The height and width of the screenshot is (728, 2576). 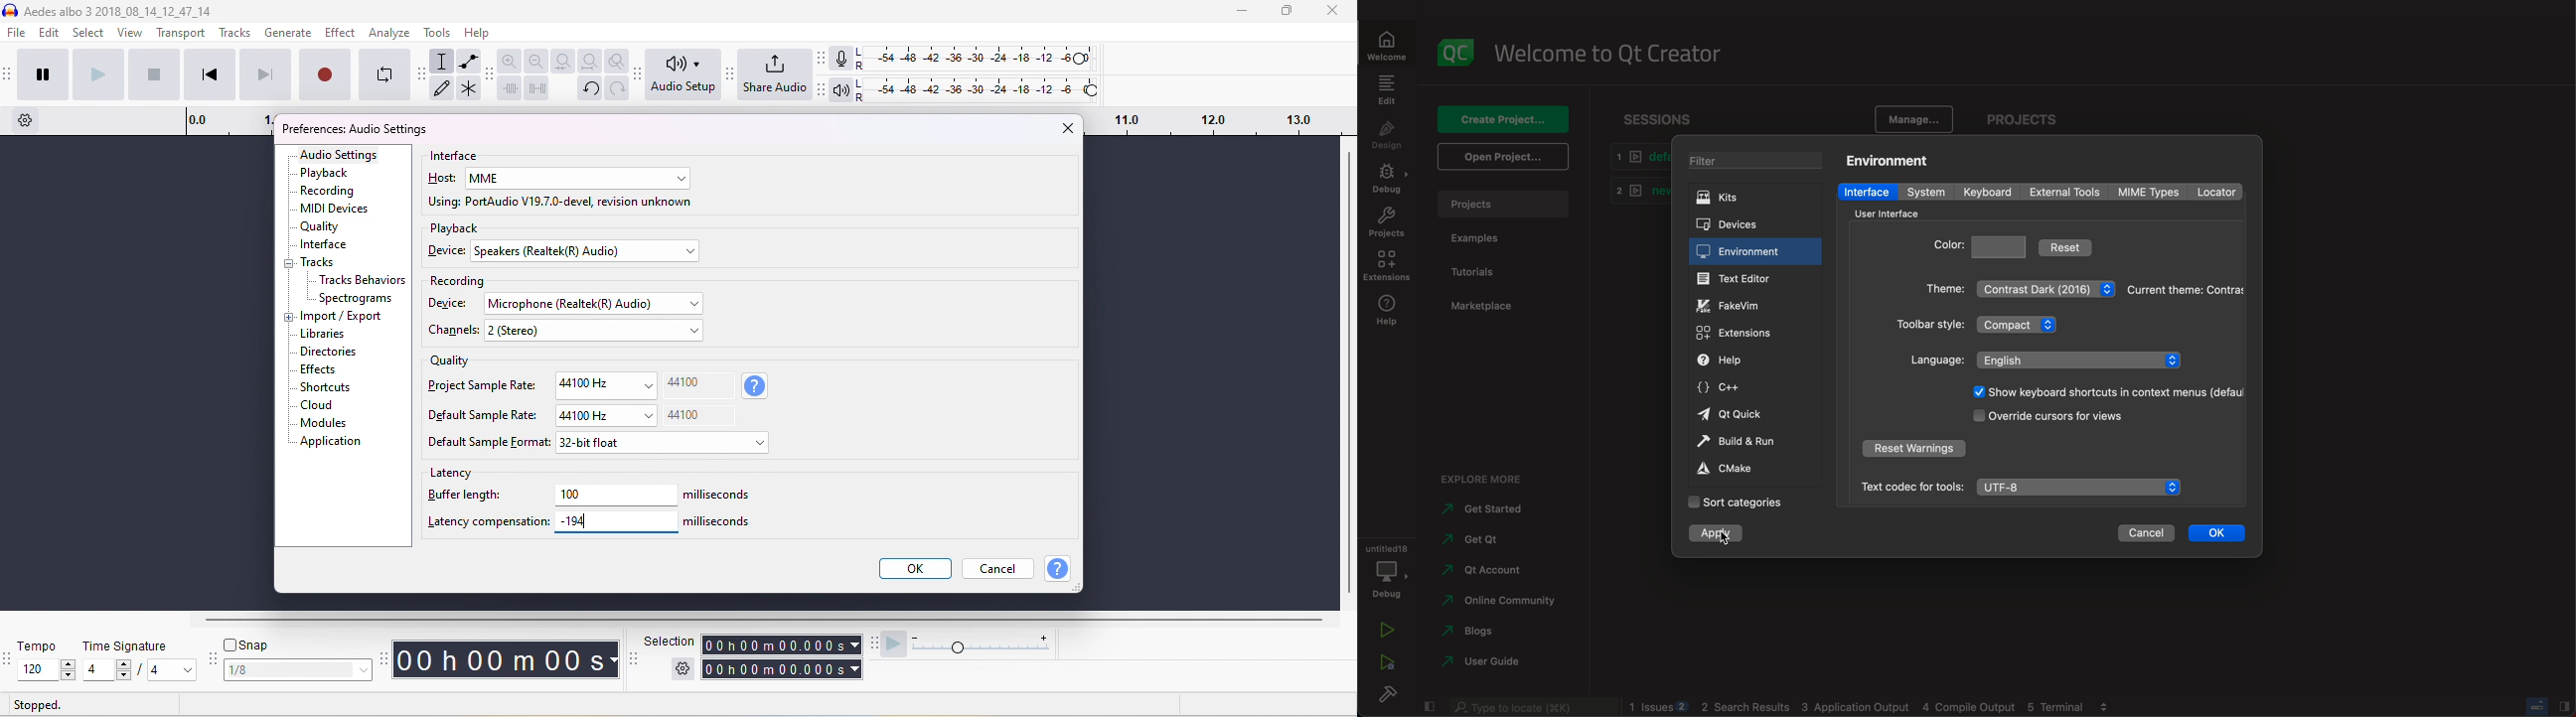 What do you see at coordinates (1239, 12) in the screenshot?
I see `minimize` at bounding box center [1239, 12].